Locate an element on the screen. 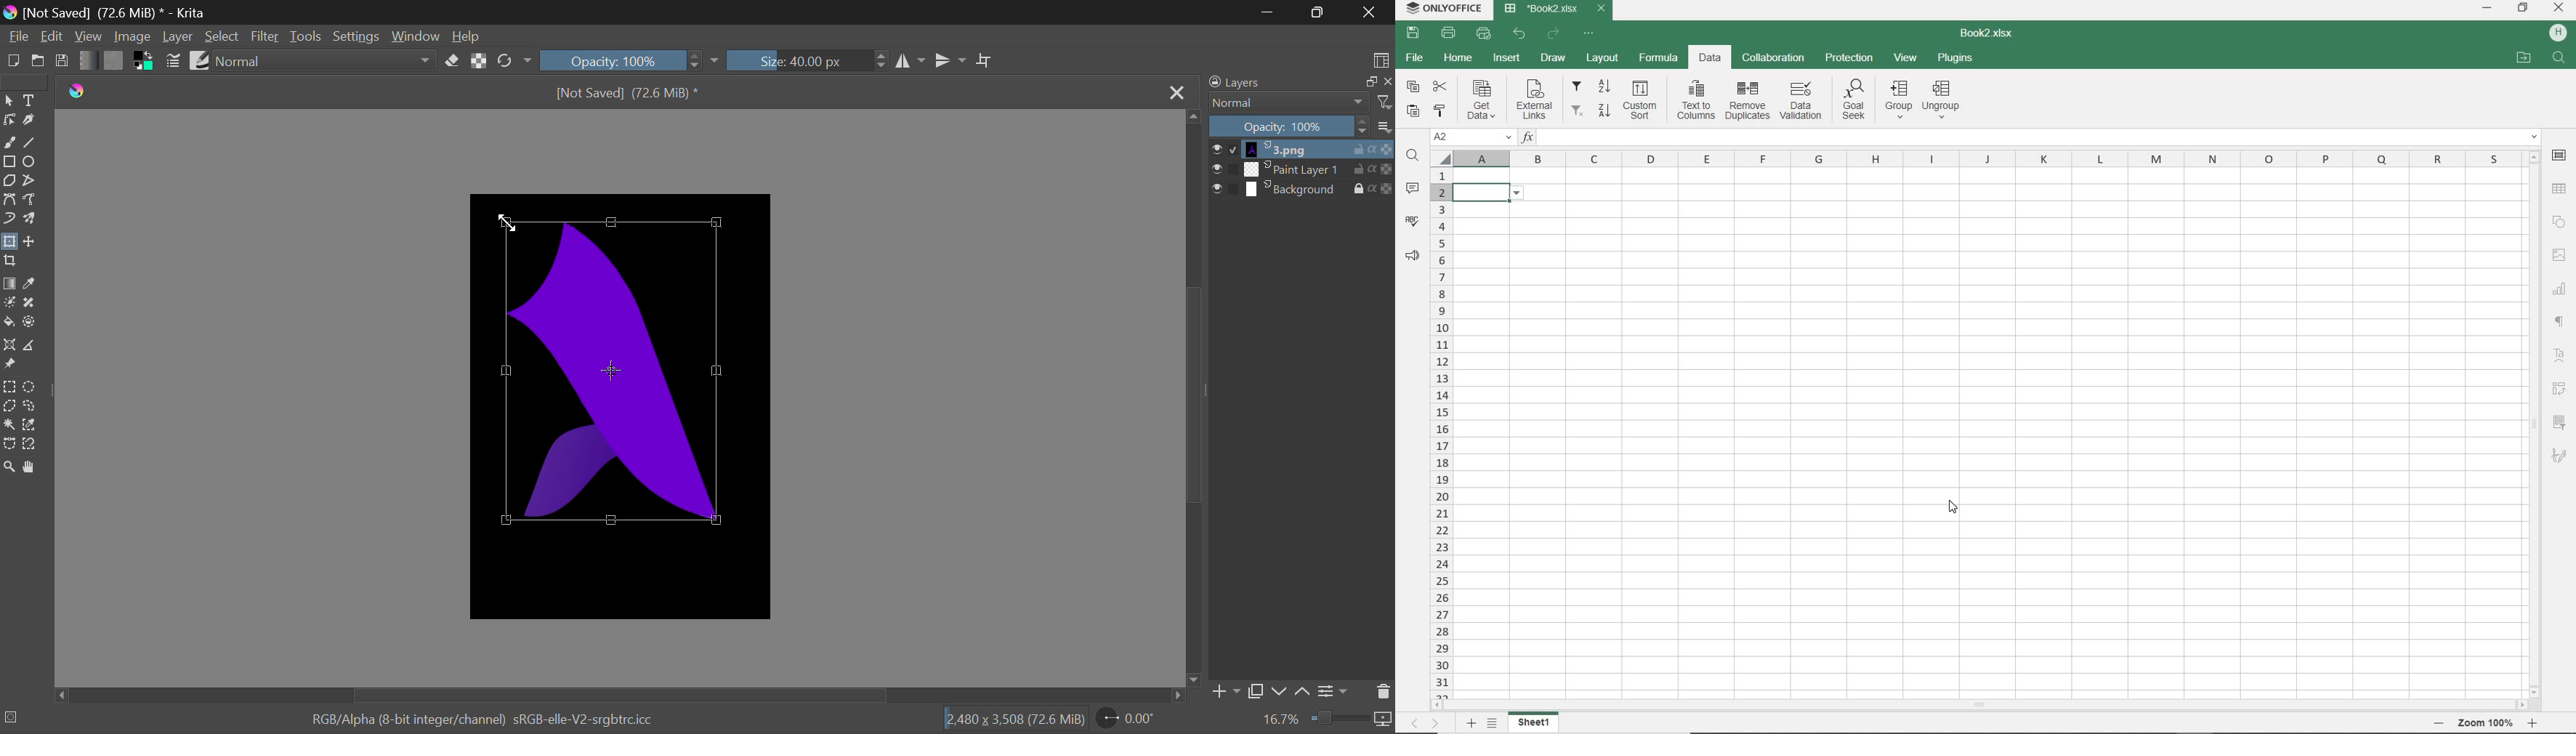 The height and width of the screenshot is (756, 2576). DRAW is located at coordinates (1553, 58).